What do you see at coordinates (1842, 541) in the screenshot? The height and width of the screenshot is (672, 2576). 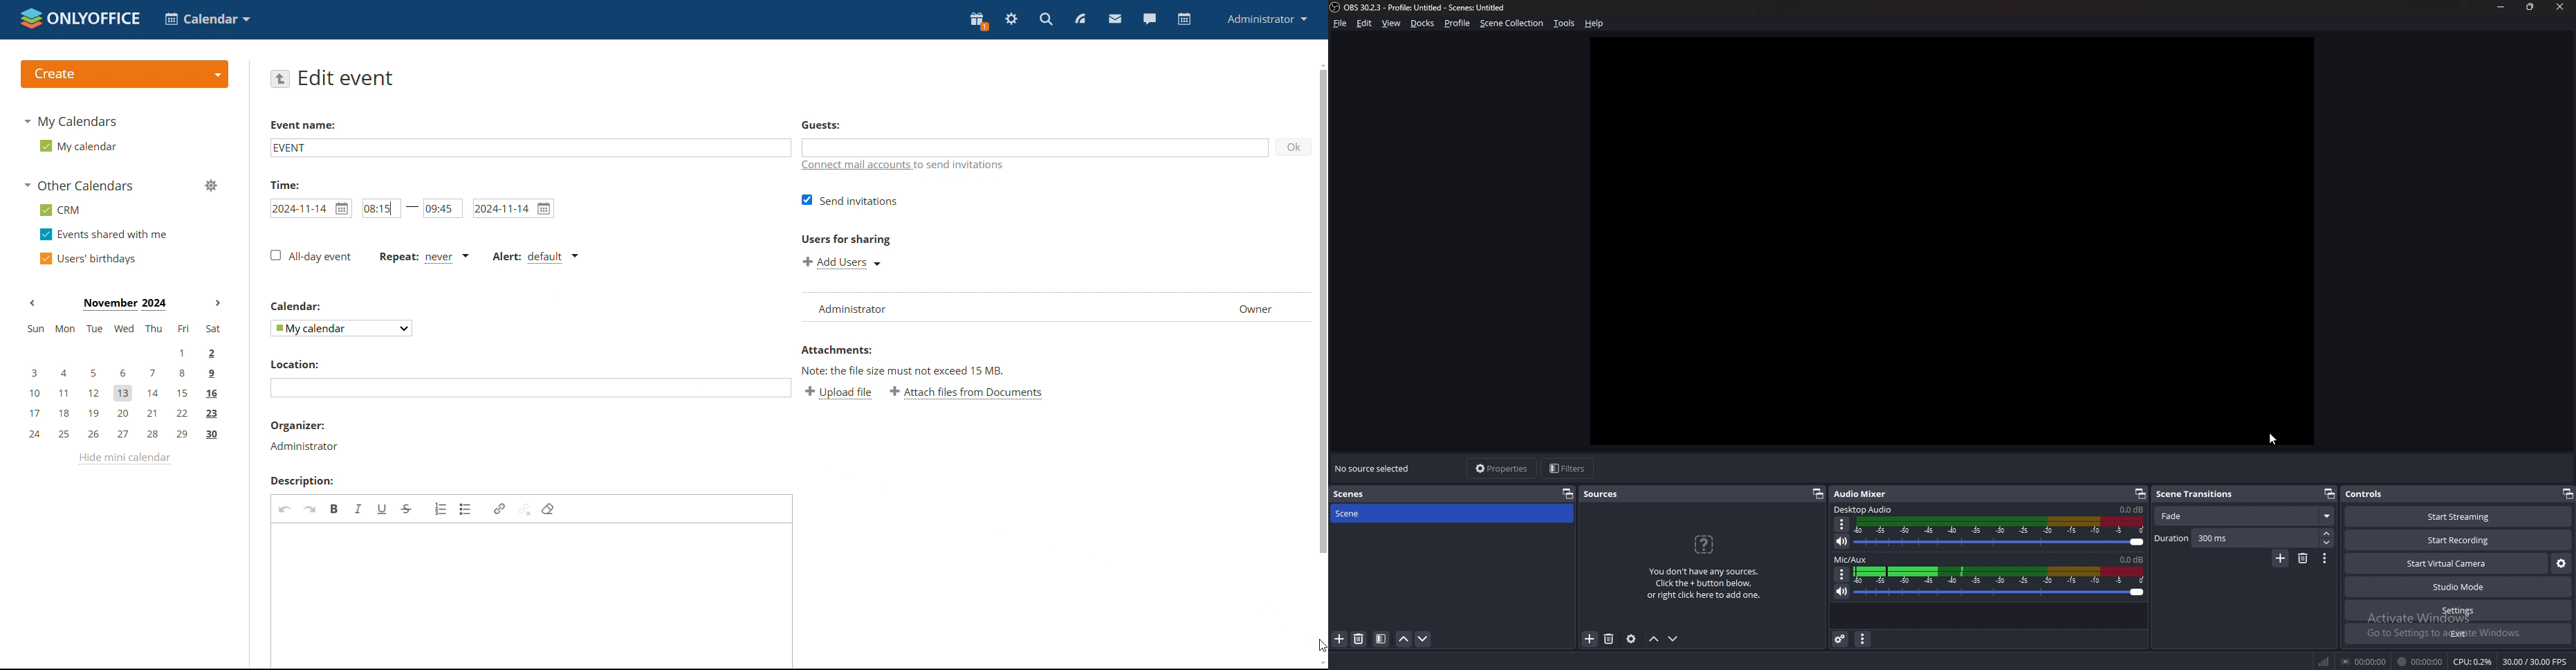 I see `mute` at bounding box center [1842, 541].